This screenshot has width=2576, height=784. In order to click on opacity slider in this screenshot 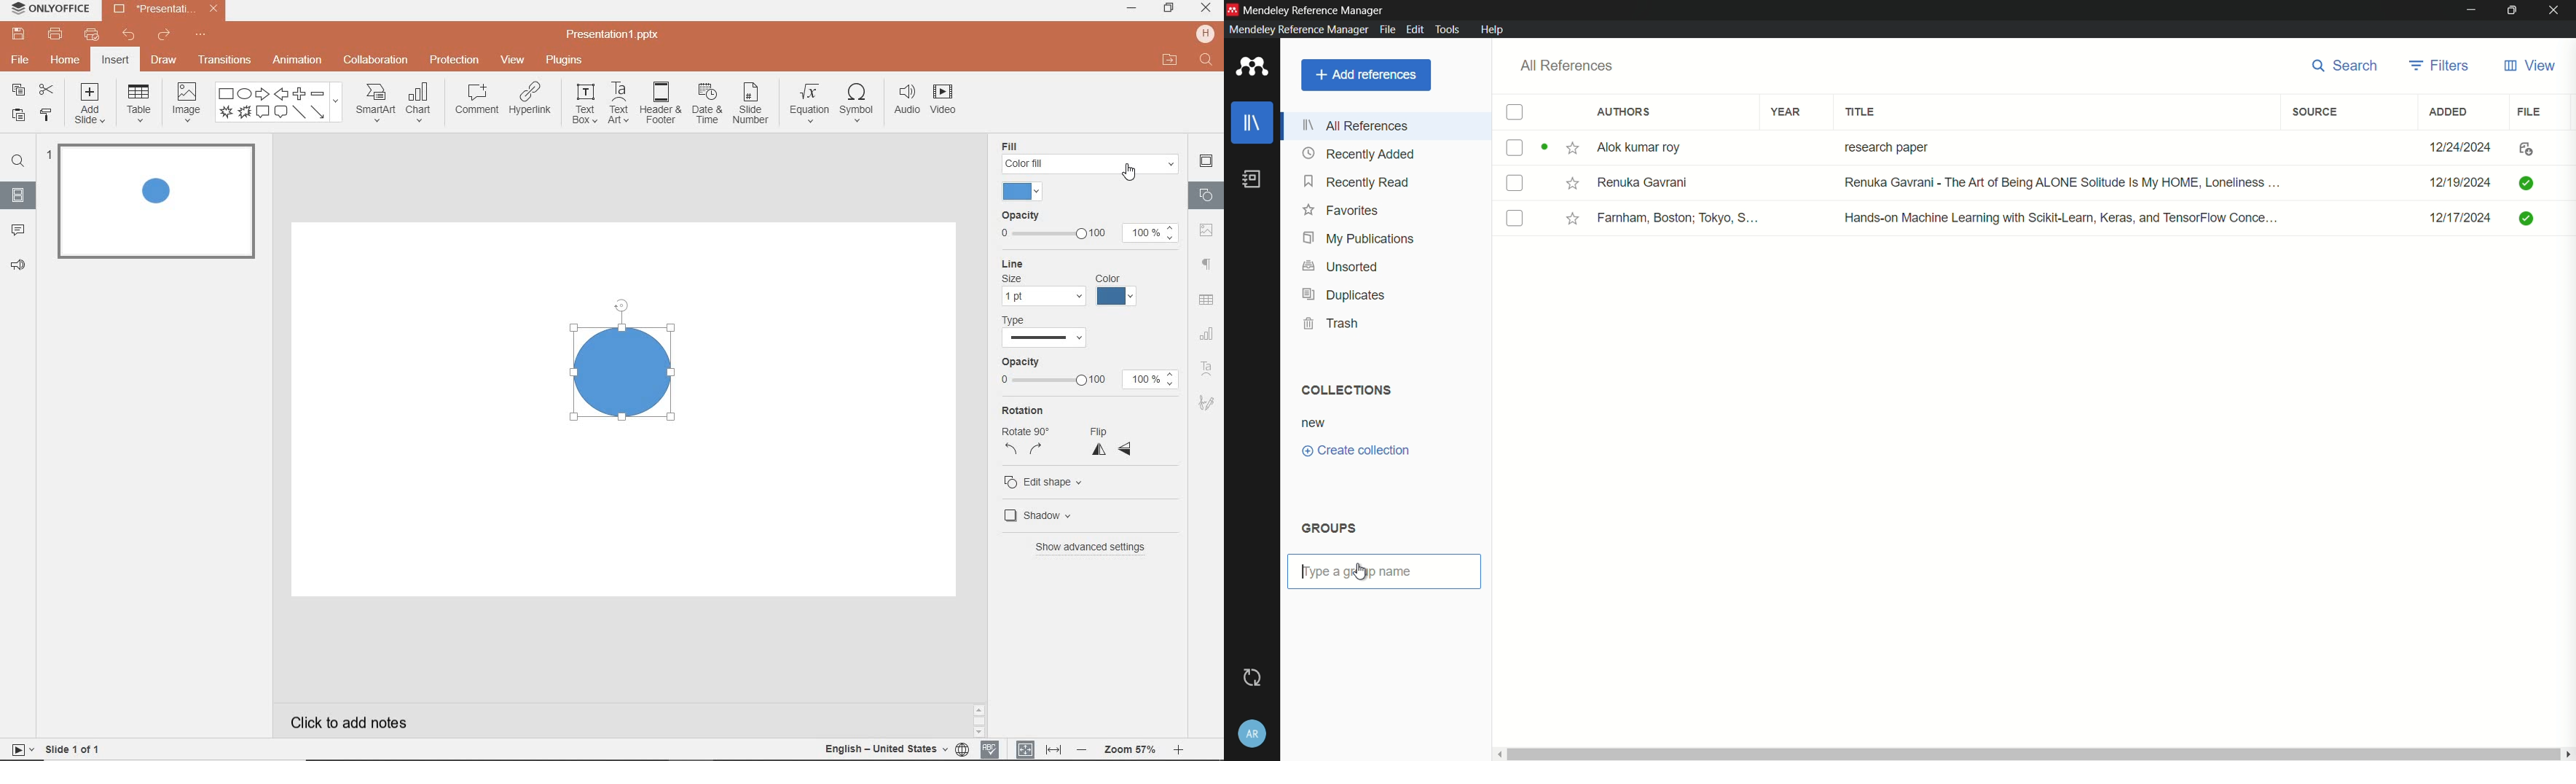, I will do `click(1051, 234)`.